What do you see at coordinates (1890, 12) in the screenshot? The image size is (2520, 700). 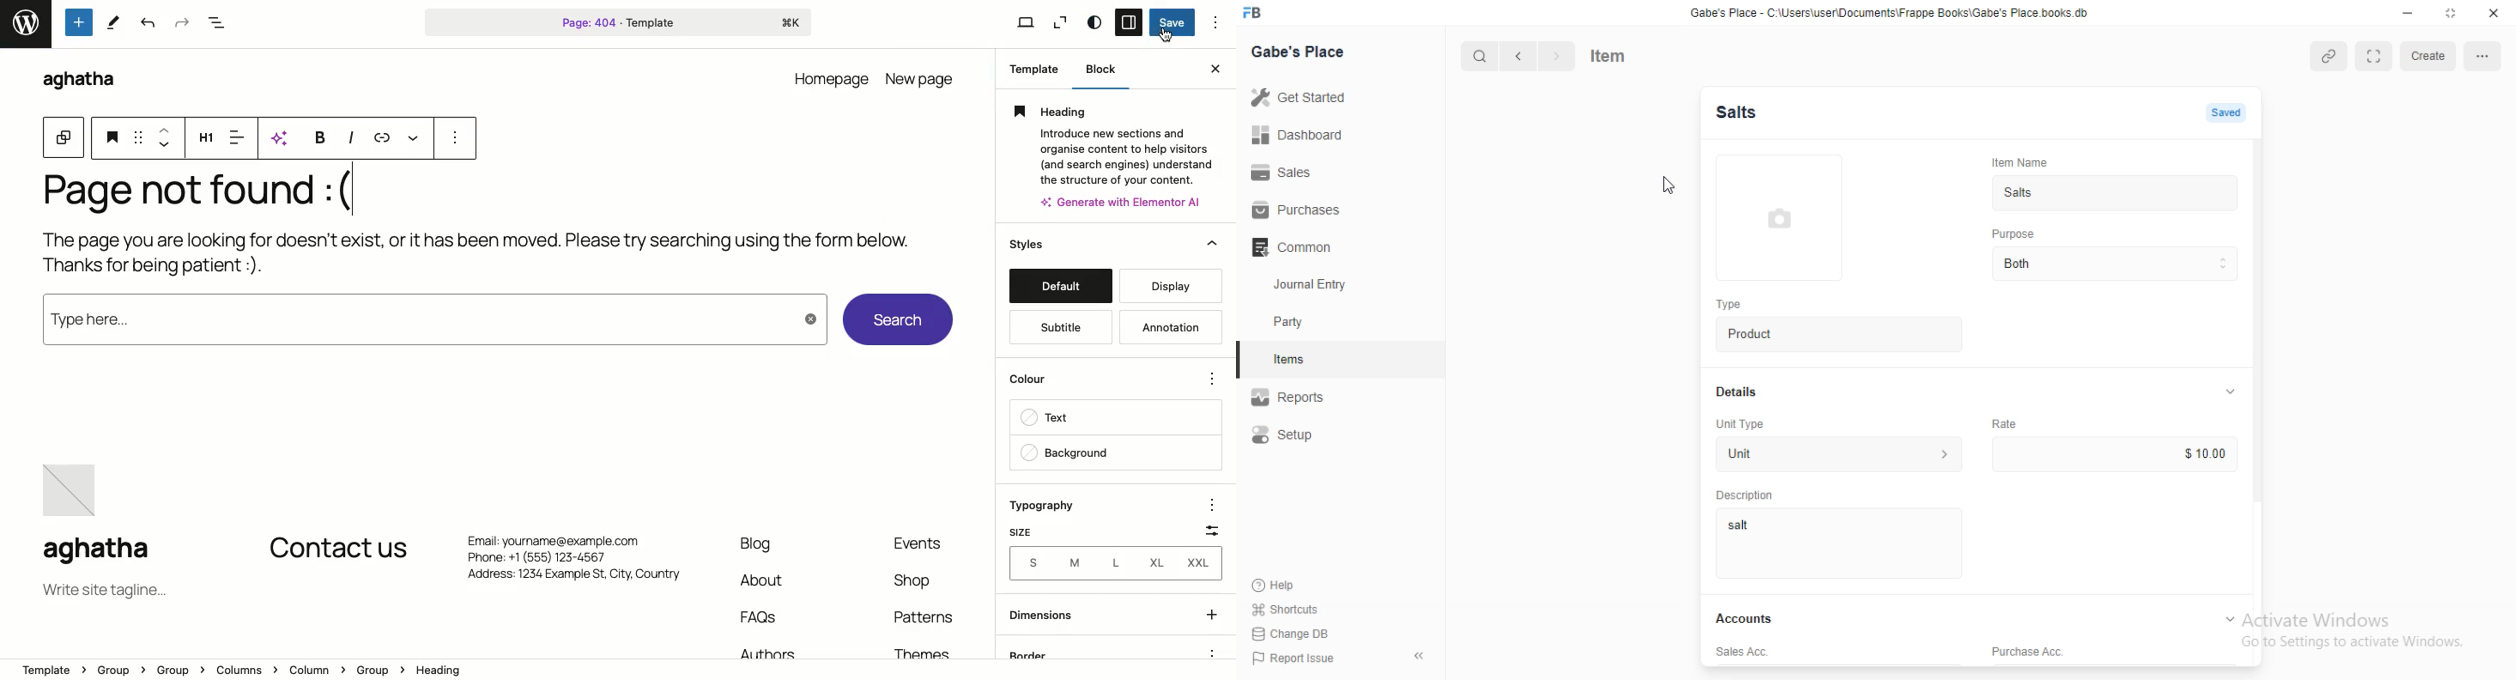 I see `‘Gabe's Place - C \Users\usenDocuments\Frappe Books\Gabe's Place books db` at bounding box center [1890, 12].